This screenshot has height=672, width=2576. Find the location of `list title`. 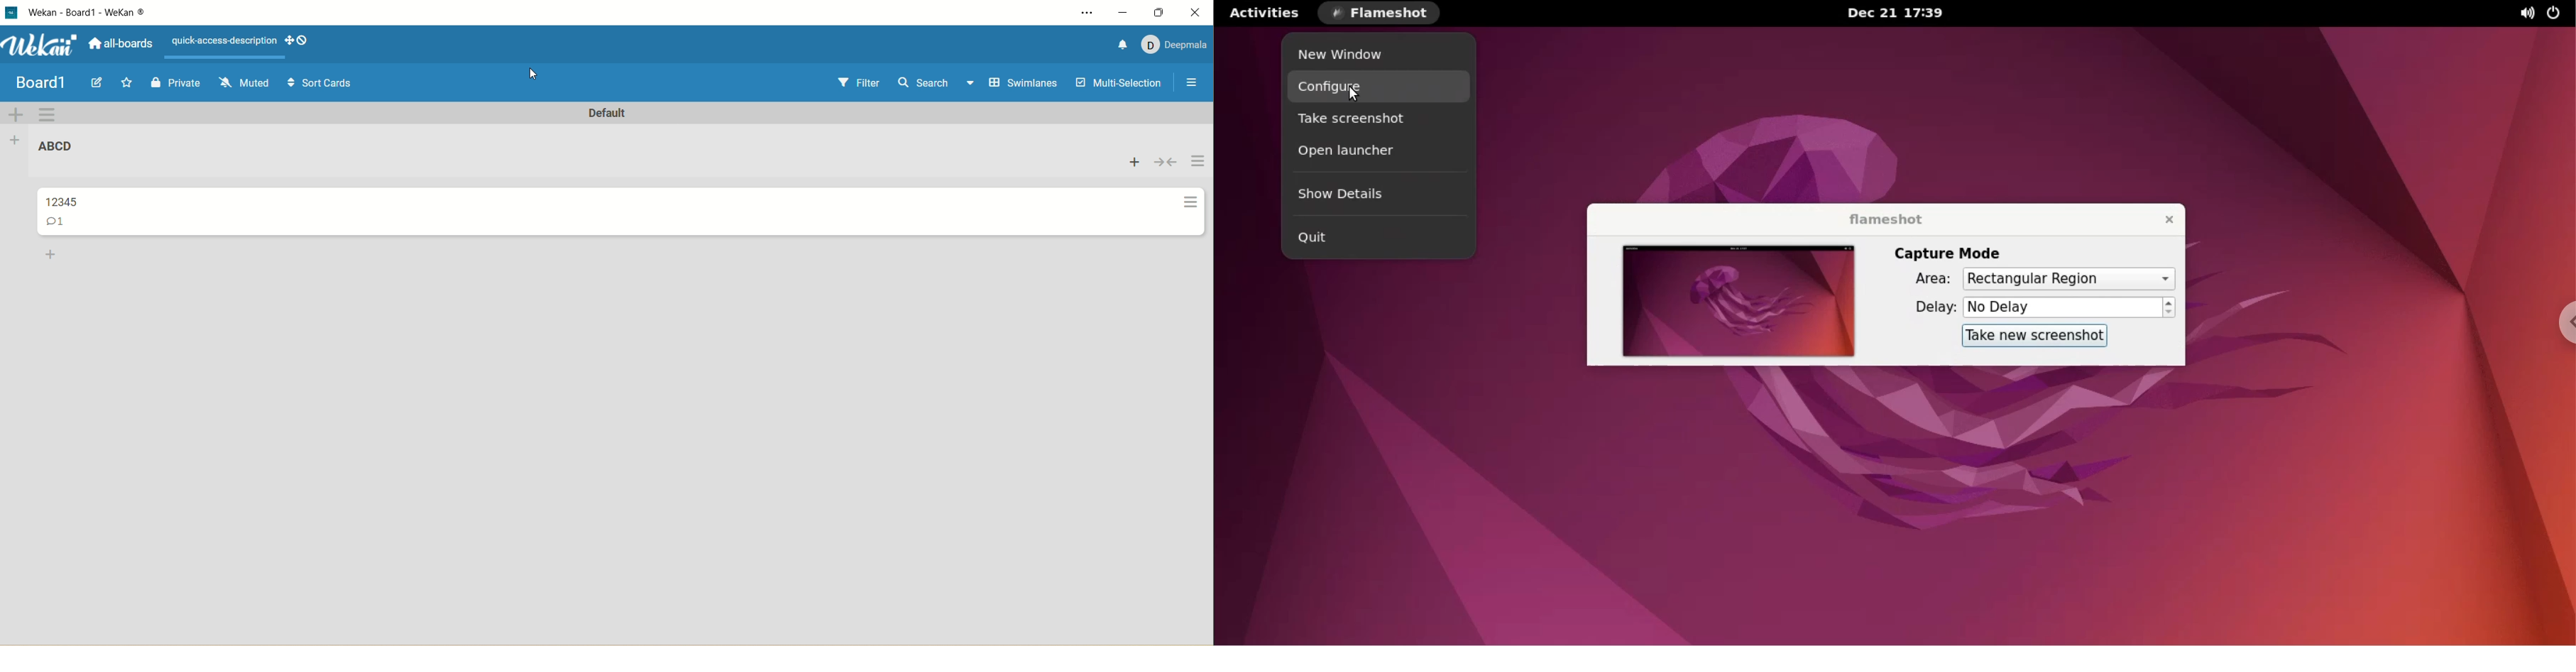

list title is located at coordinates (62, 150).